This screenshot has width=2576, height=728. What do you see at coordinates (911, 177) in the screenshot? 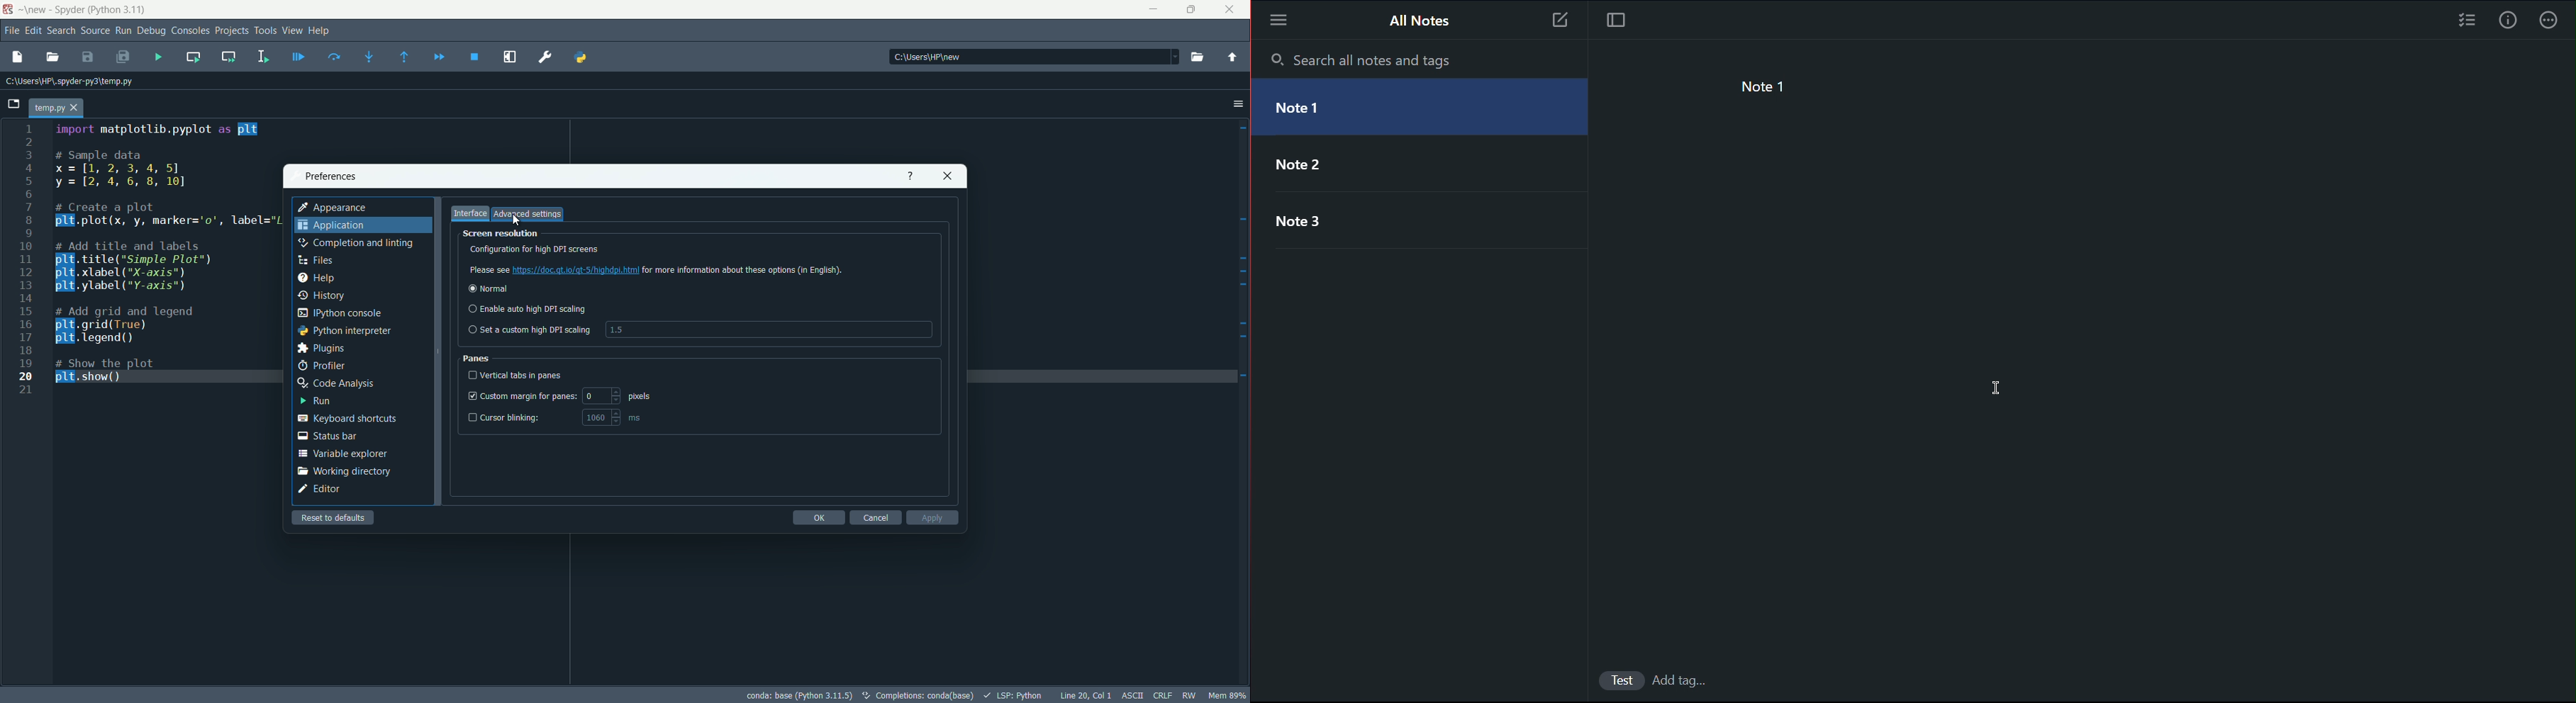
I see `get help` at bounding box center [911, 177].